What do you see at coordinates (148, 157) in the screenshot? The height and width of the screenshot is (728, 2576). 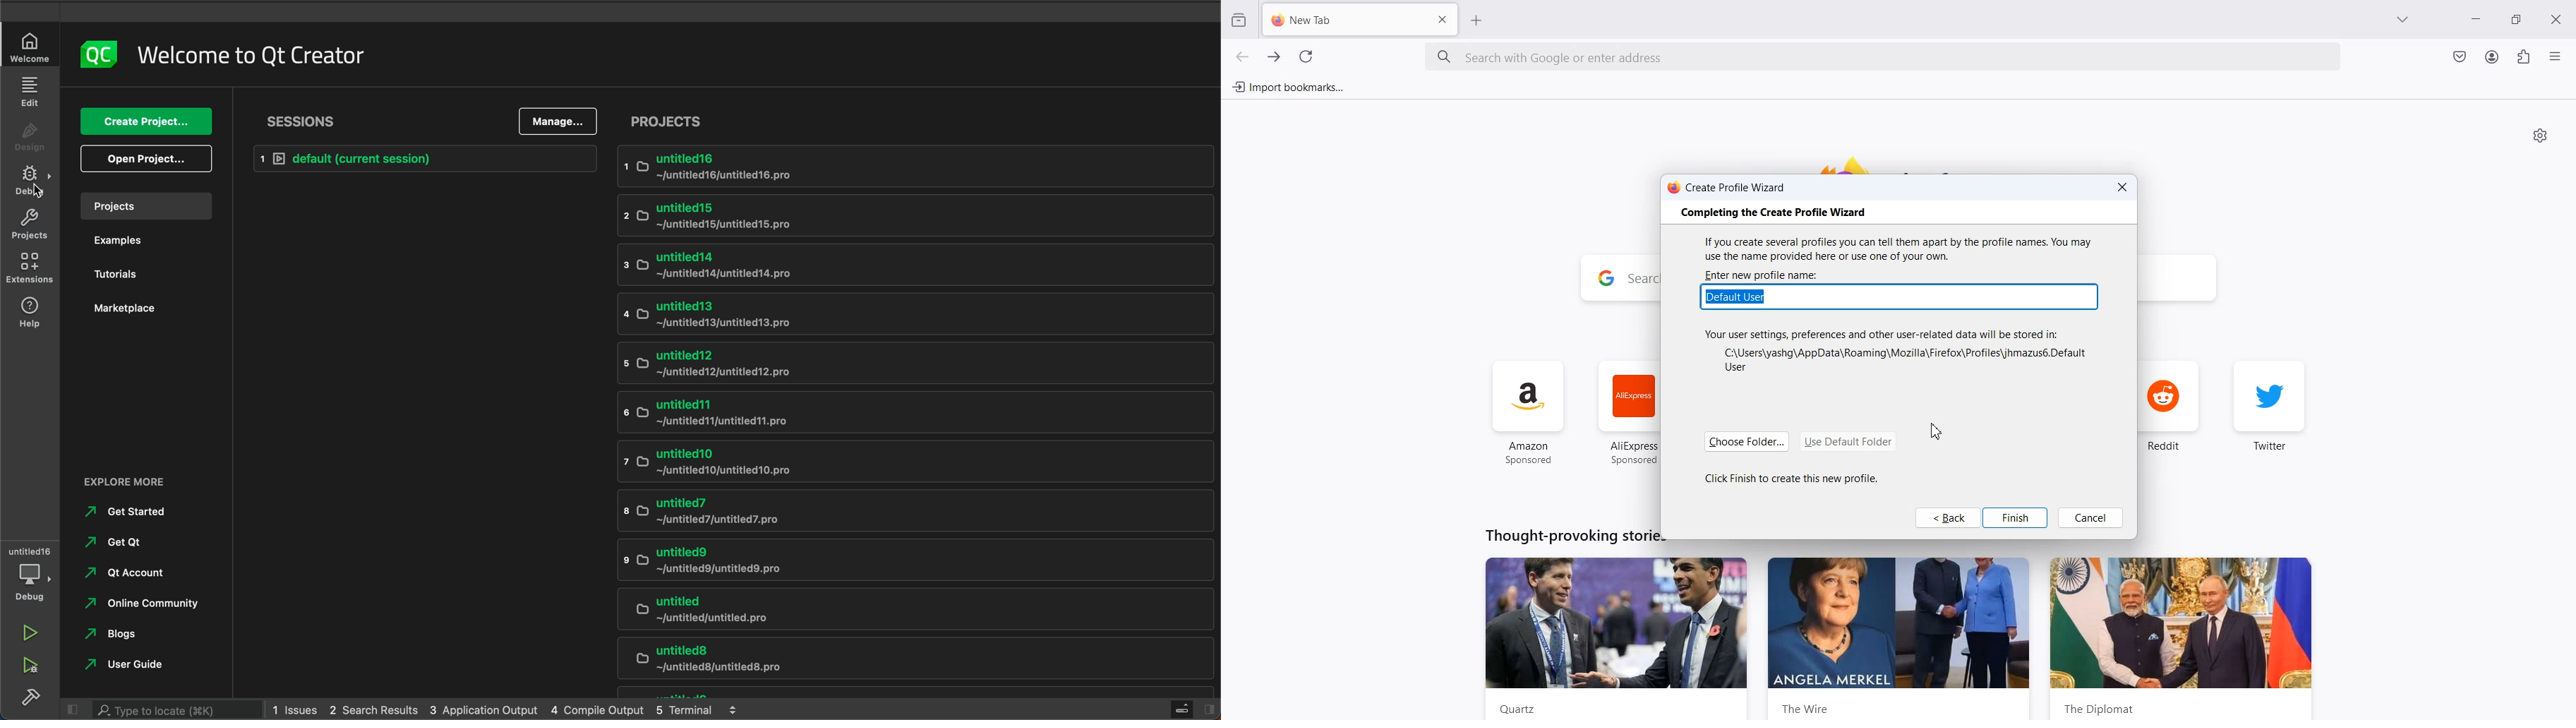 I see `open project` at bounding box center [148, 157].